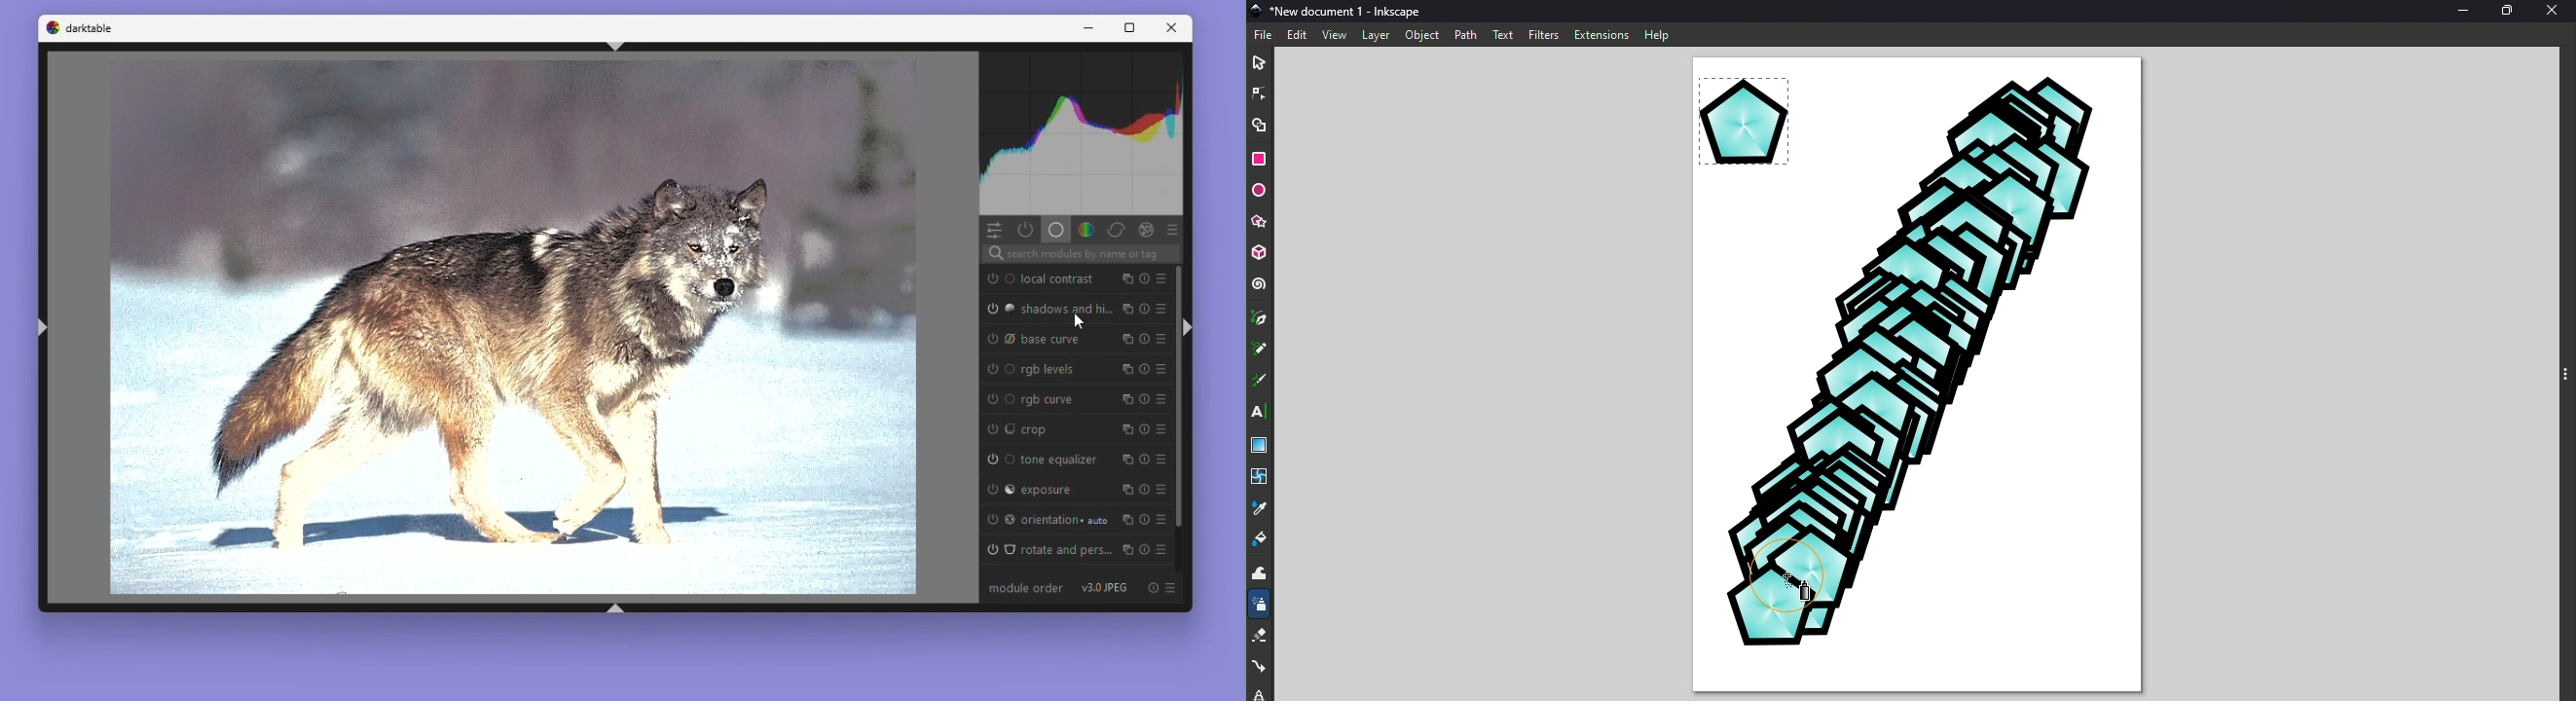 The image size is (2576, 728). I want to click on reset parameters, so click(1145, 399).